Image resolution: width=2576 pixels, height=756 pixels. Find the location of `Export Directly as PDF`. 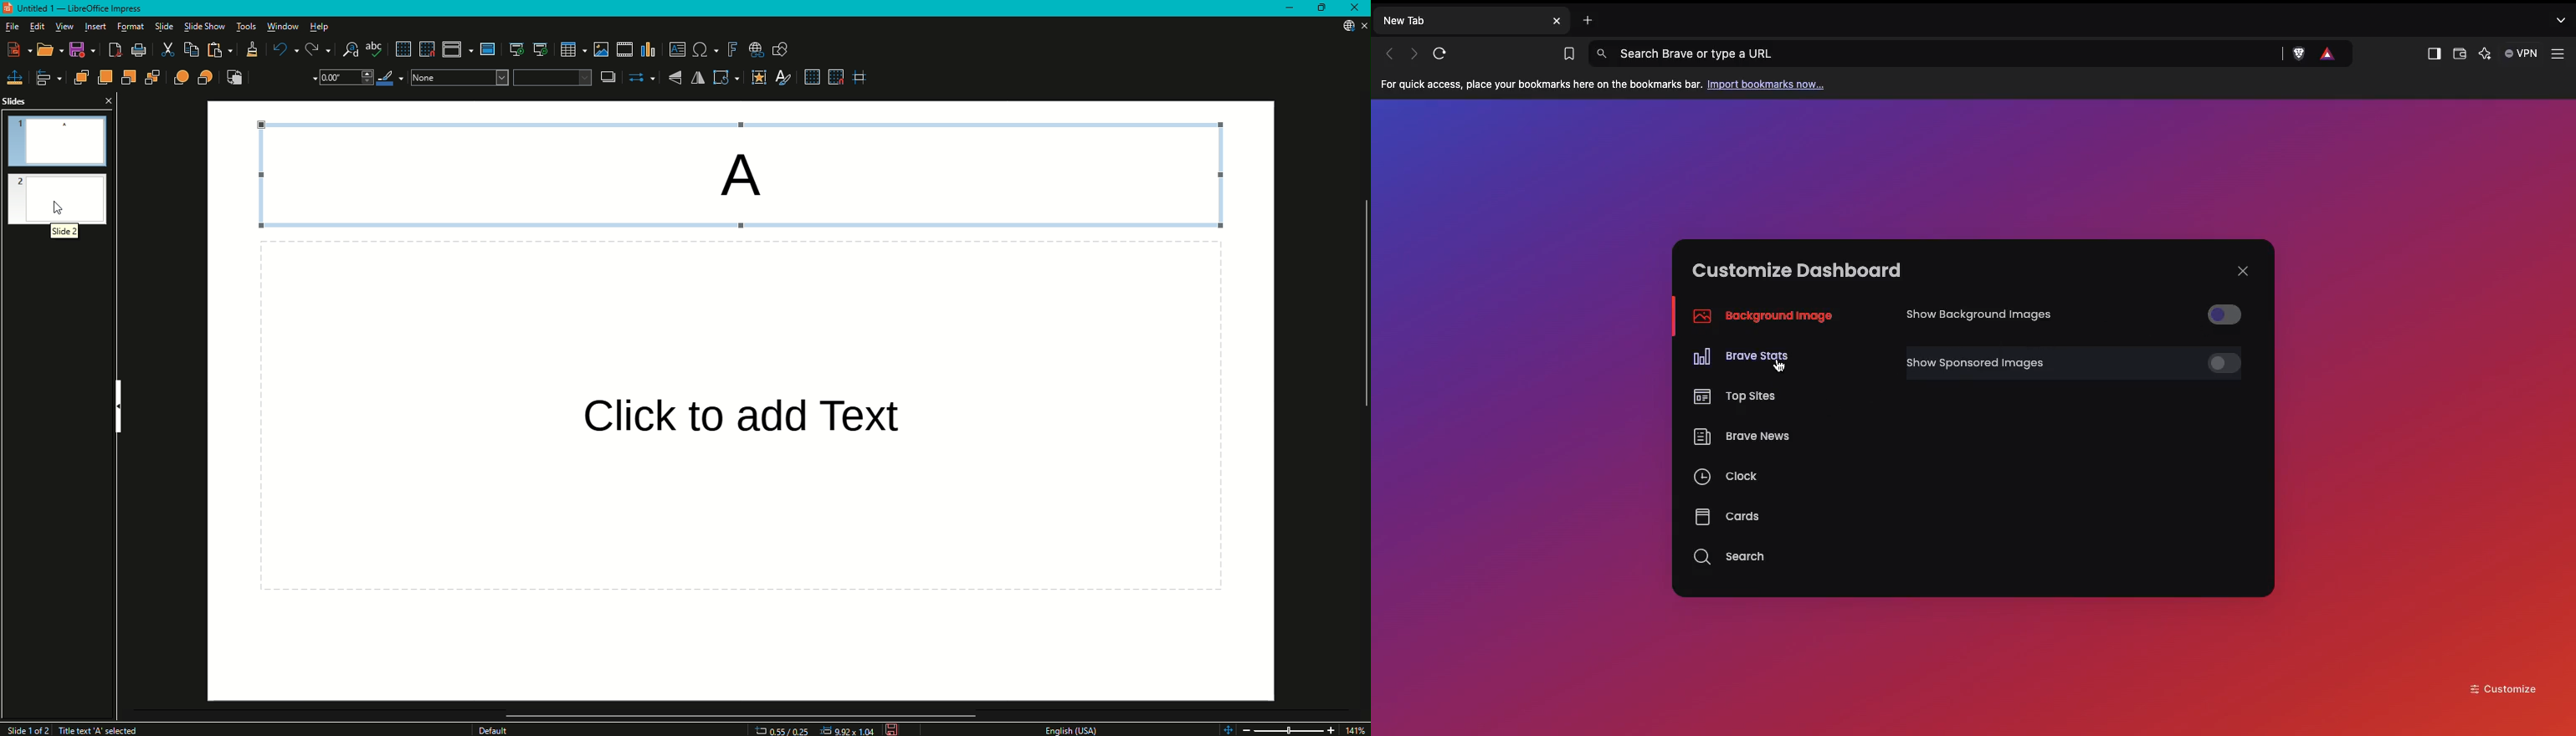

Export Directly as PDF is located at coordinates (114, 50).